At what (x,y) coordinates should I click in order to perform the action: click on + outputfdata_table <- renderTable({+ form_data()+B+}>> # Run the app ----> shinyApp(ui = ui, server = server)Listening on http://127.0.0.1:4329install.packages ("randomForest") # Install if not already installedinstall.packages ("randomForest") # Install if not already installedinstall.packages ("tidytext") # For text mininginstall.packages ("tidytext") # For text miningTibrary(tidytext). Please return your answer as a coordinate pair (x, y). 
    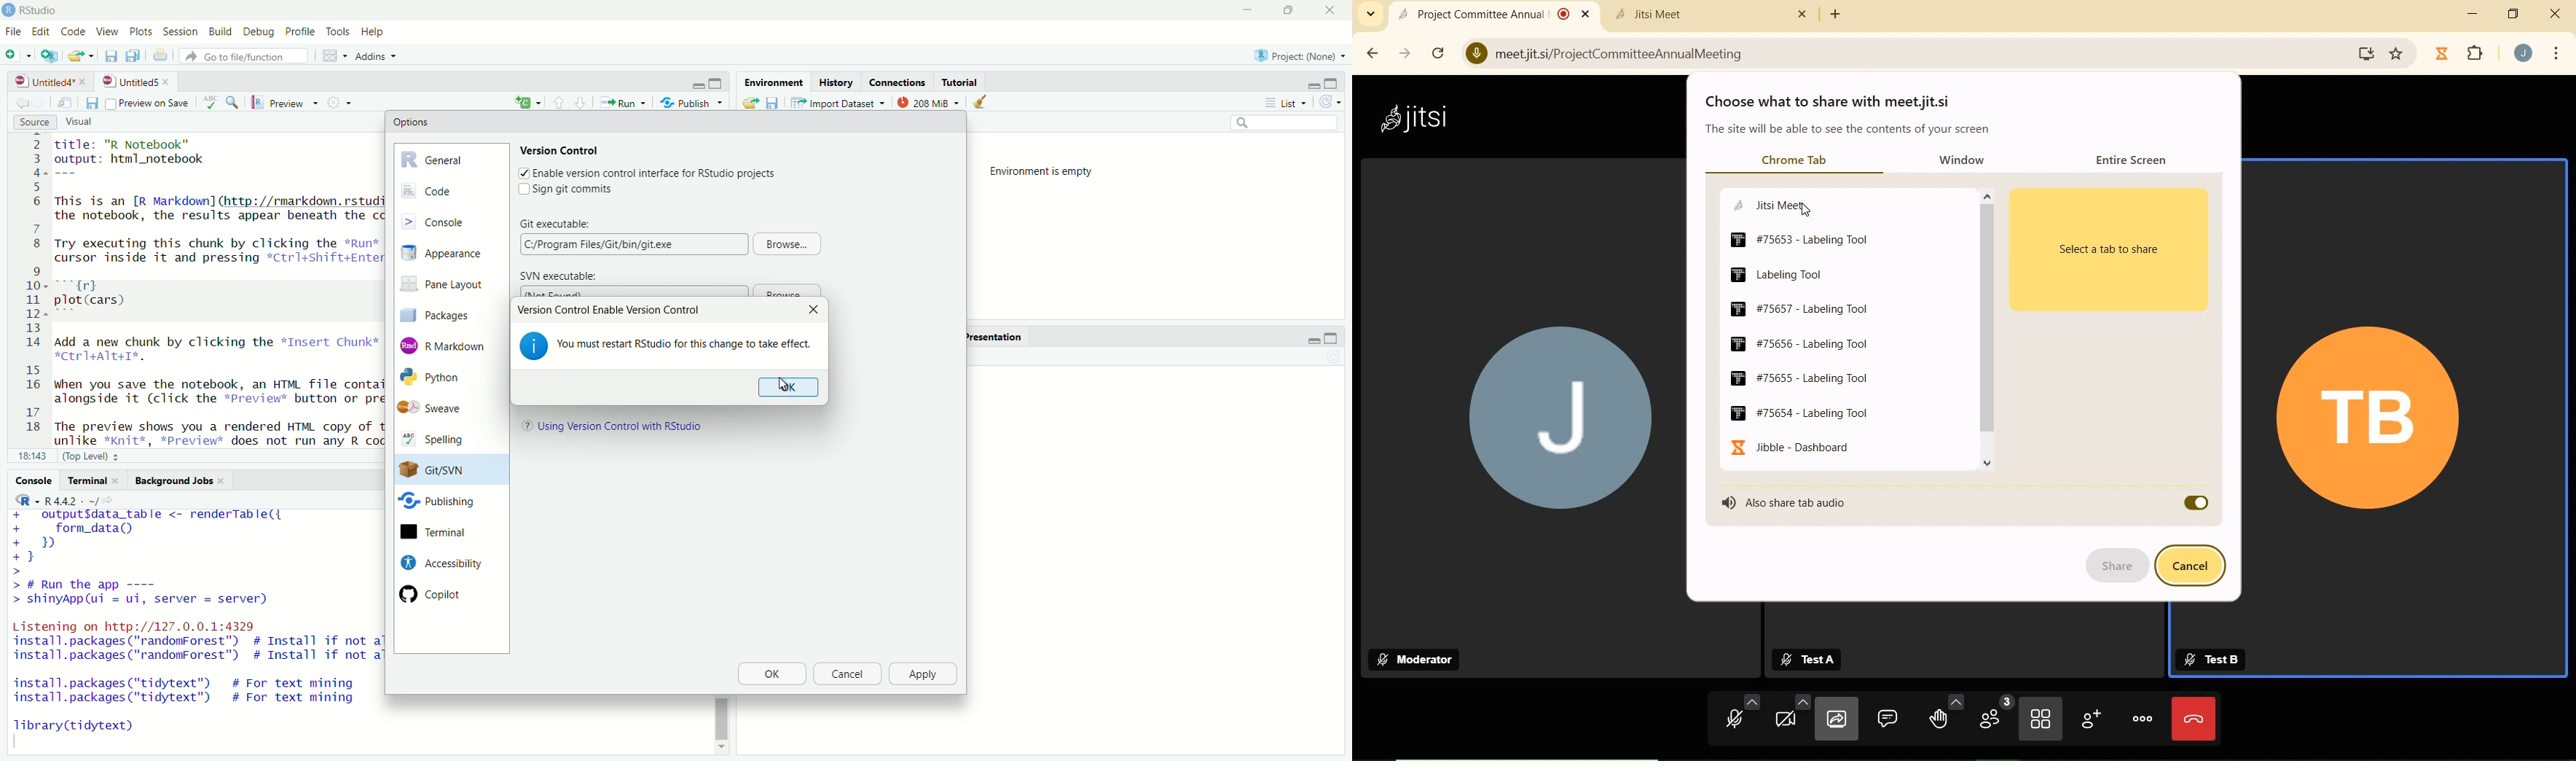
    Looking at the image, I should click on (194, 629).